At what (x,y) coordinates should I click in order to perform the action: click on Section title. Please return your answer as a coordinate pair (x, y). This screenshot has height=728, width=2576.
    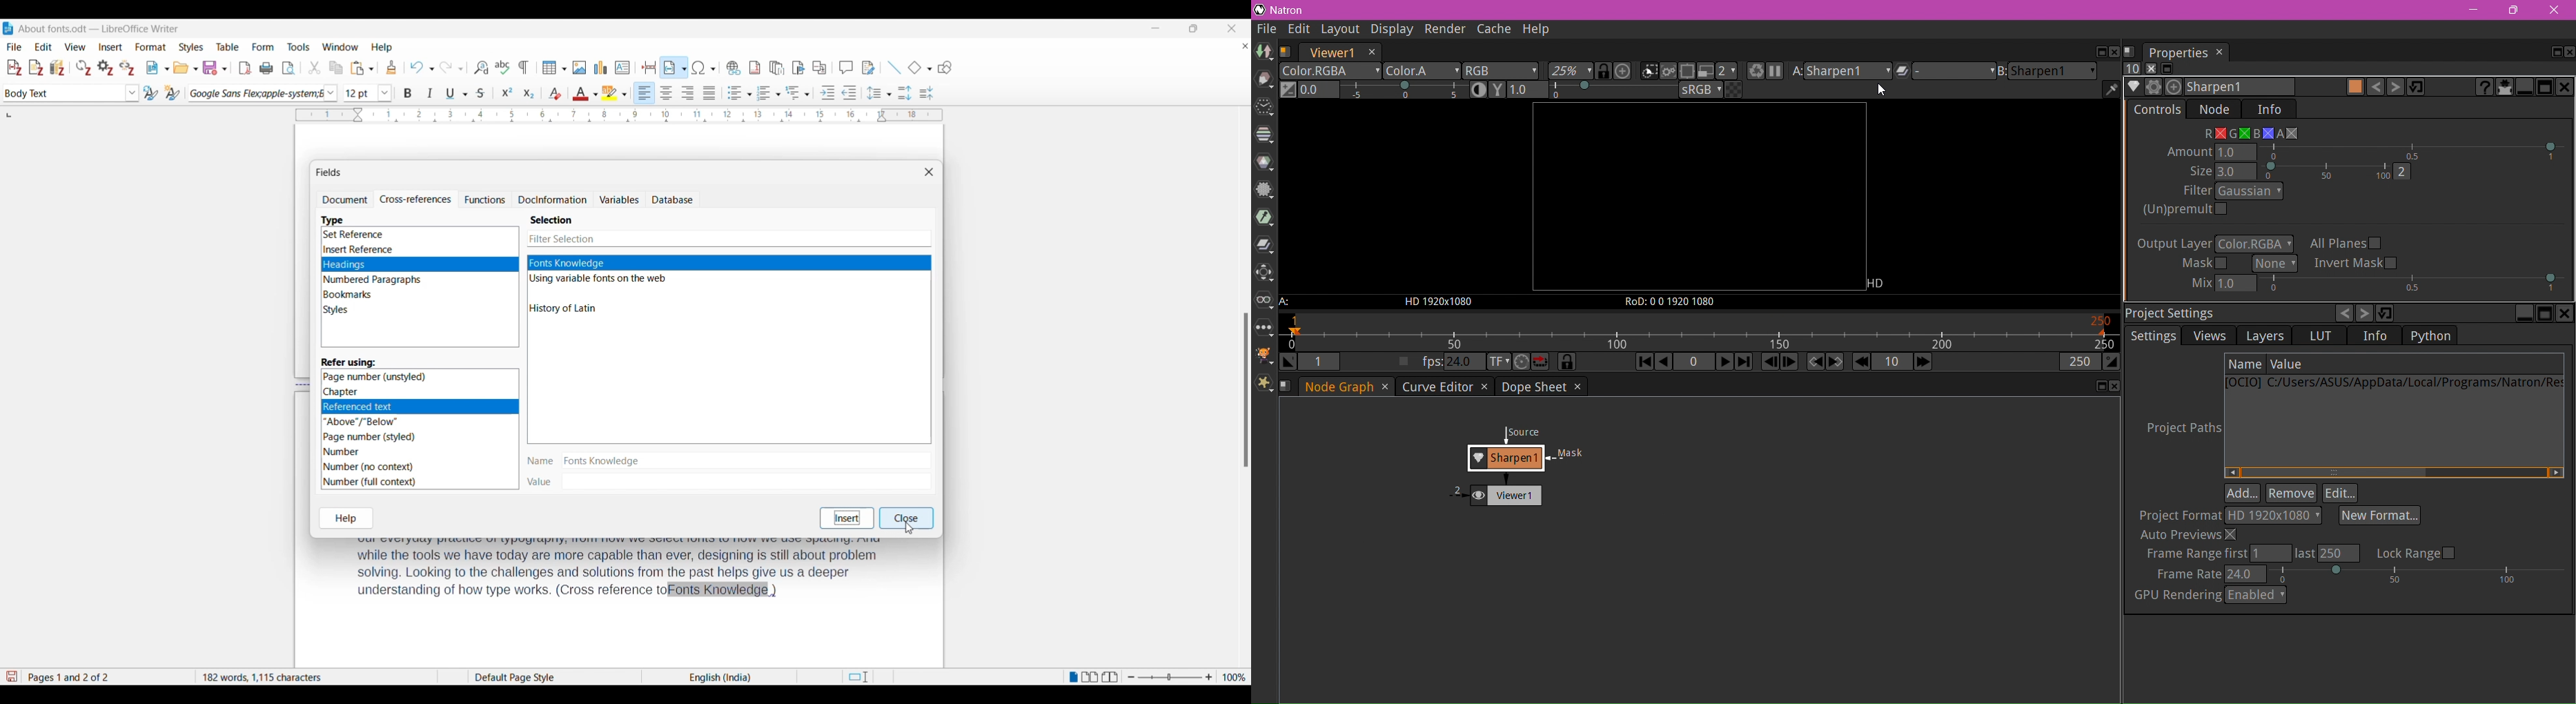
    Looking at the image, I should click on (349, 362).